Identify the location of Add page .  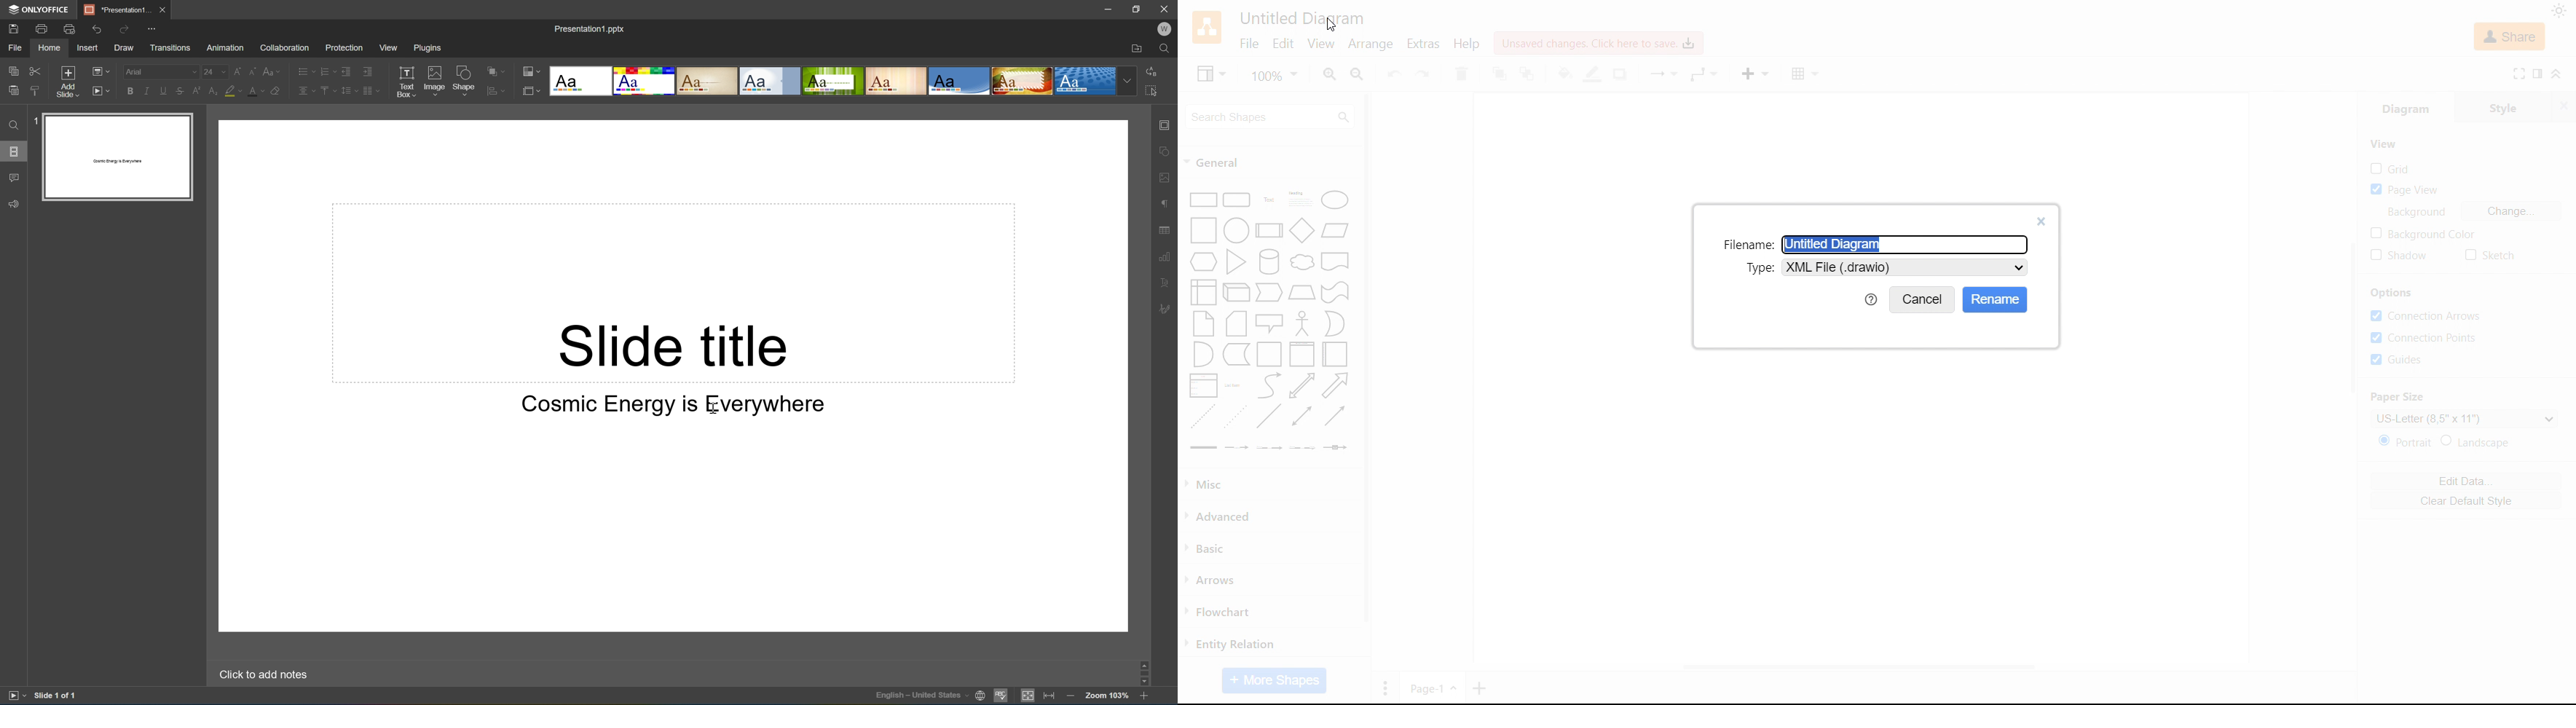
(1481, 688).